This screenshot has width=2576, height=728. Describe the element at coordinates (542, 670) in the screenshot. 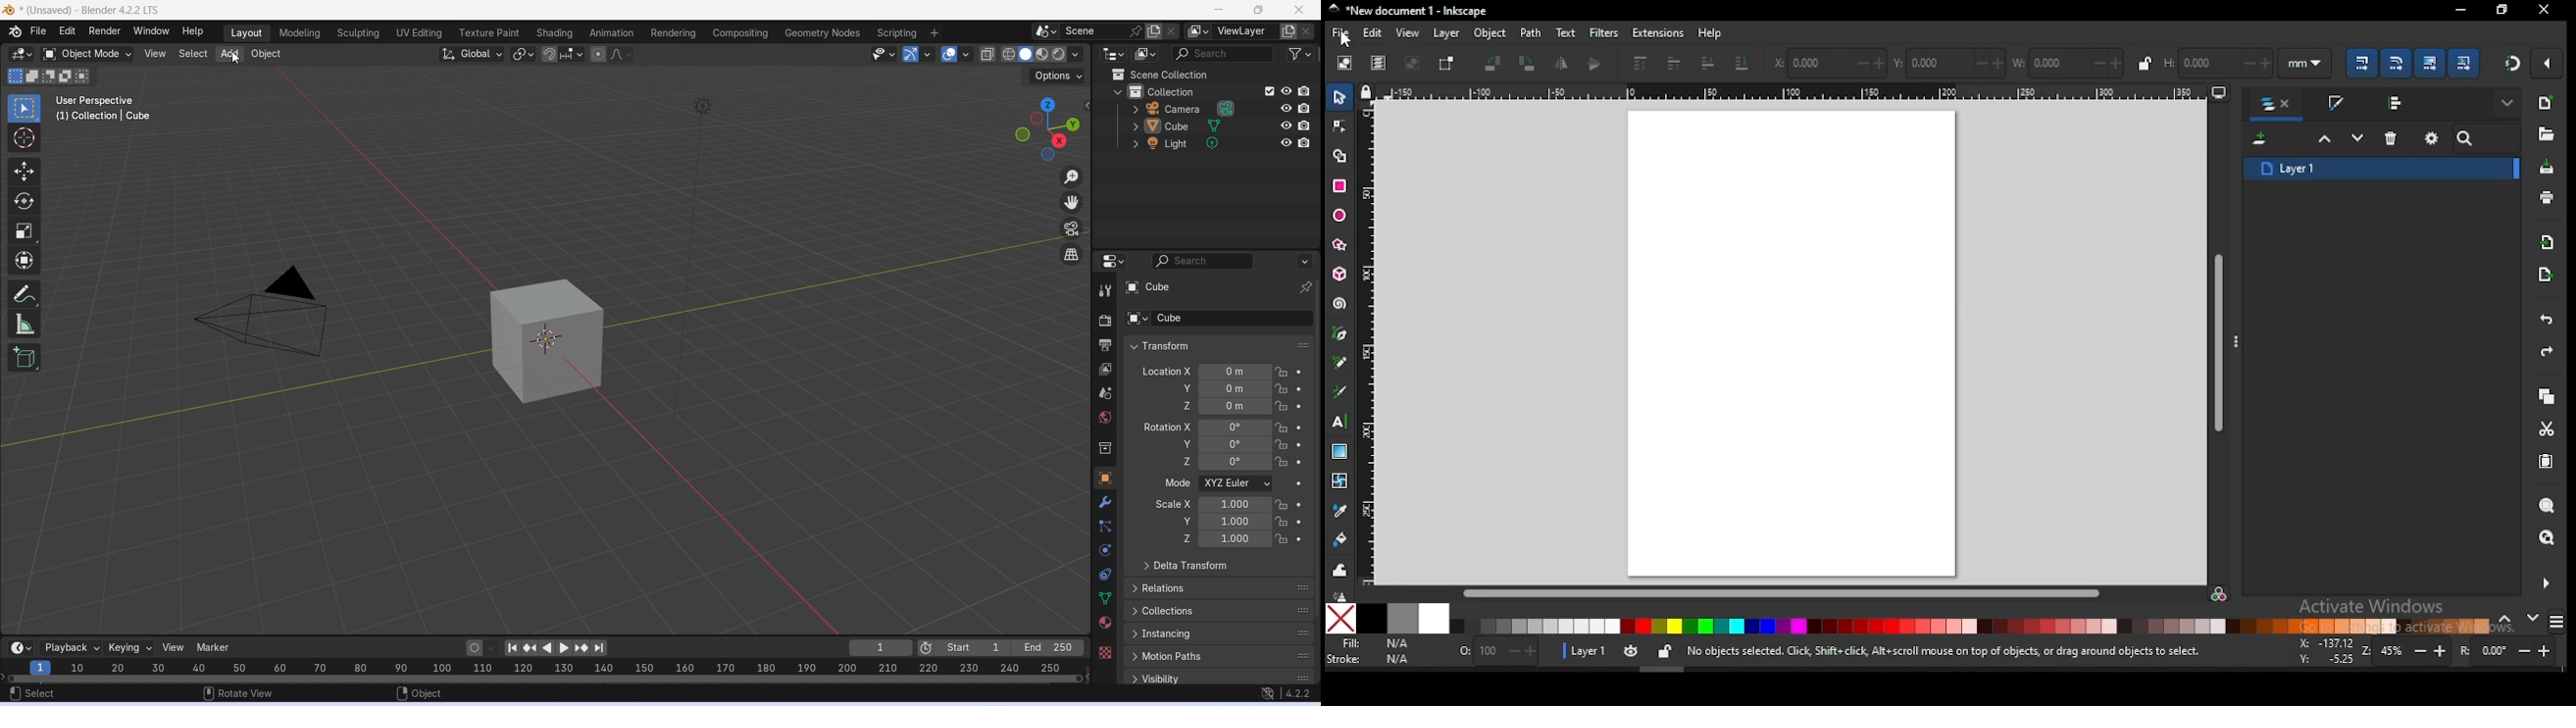

I see `scale` at that location.